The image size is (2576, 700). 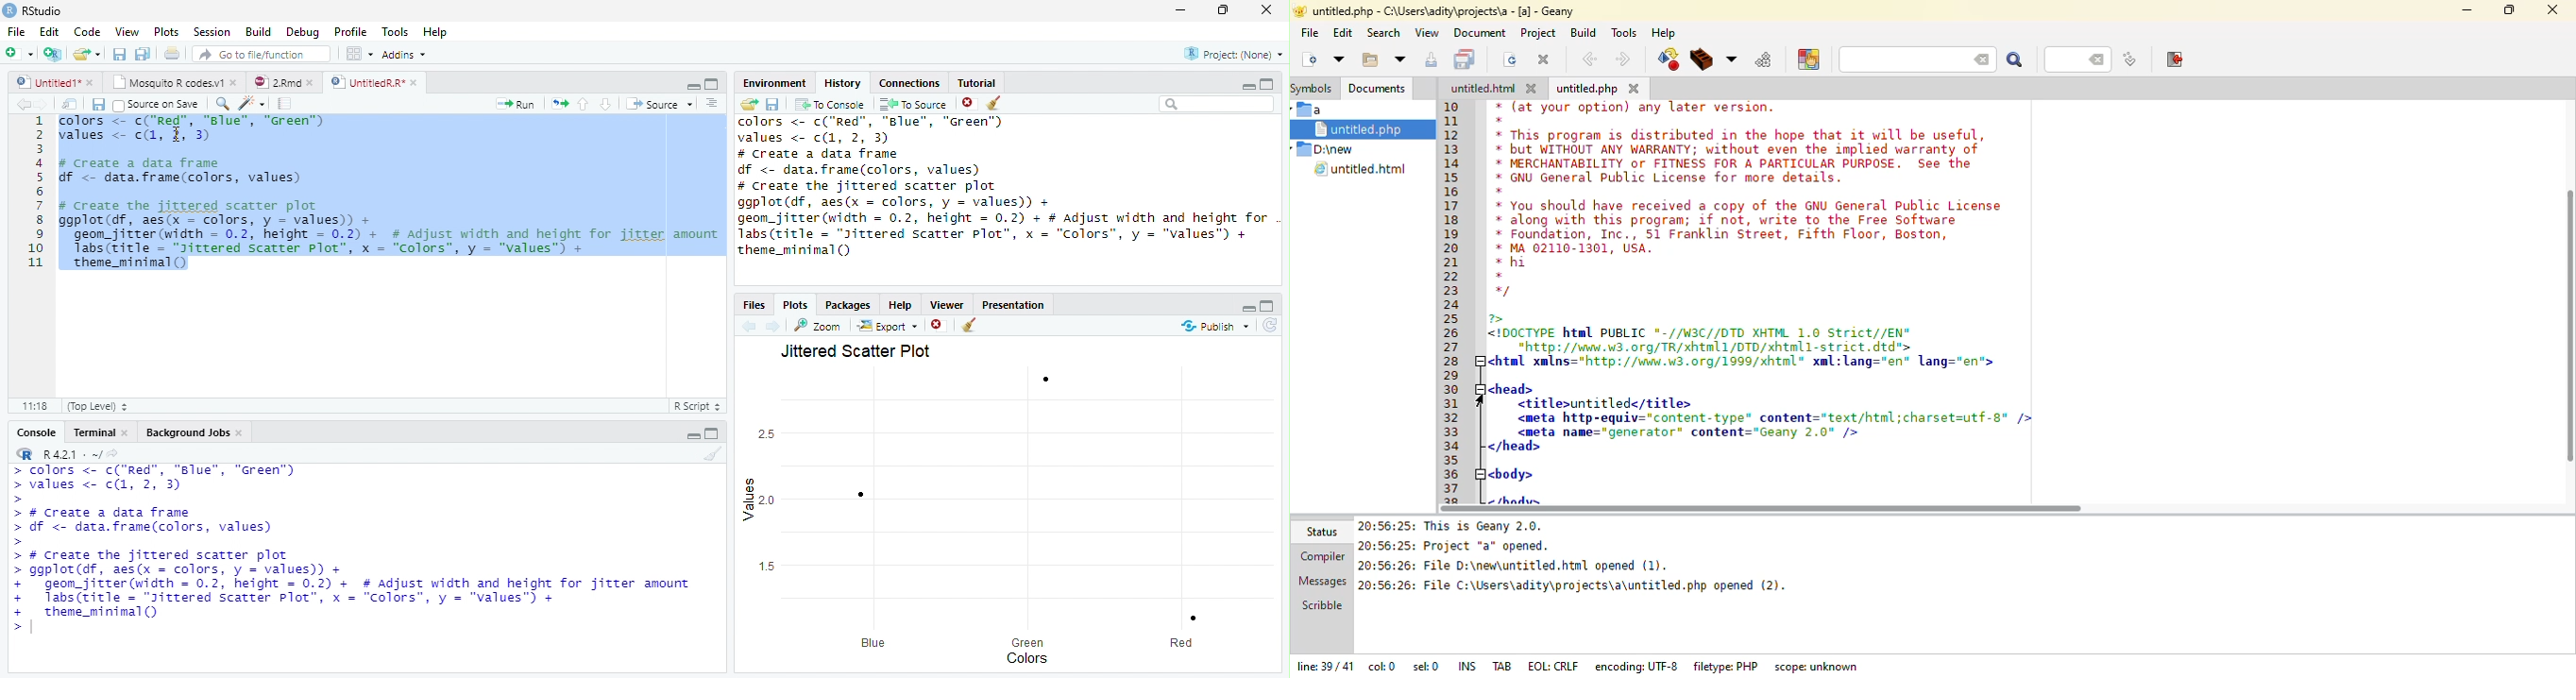 What do you see at coordinates (35, 194) in the screenshot?
I see `Line numbers` at bounding box center [35, 194].